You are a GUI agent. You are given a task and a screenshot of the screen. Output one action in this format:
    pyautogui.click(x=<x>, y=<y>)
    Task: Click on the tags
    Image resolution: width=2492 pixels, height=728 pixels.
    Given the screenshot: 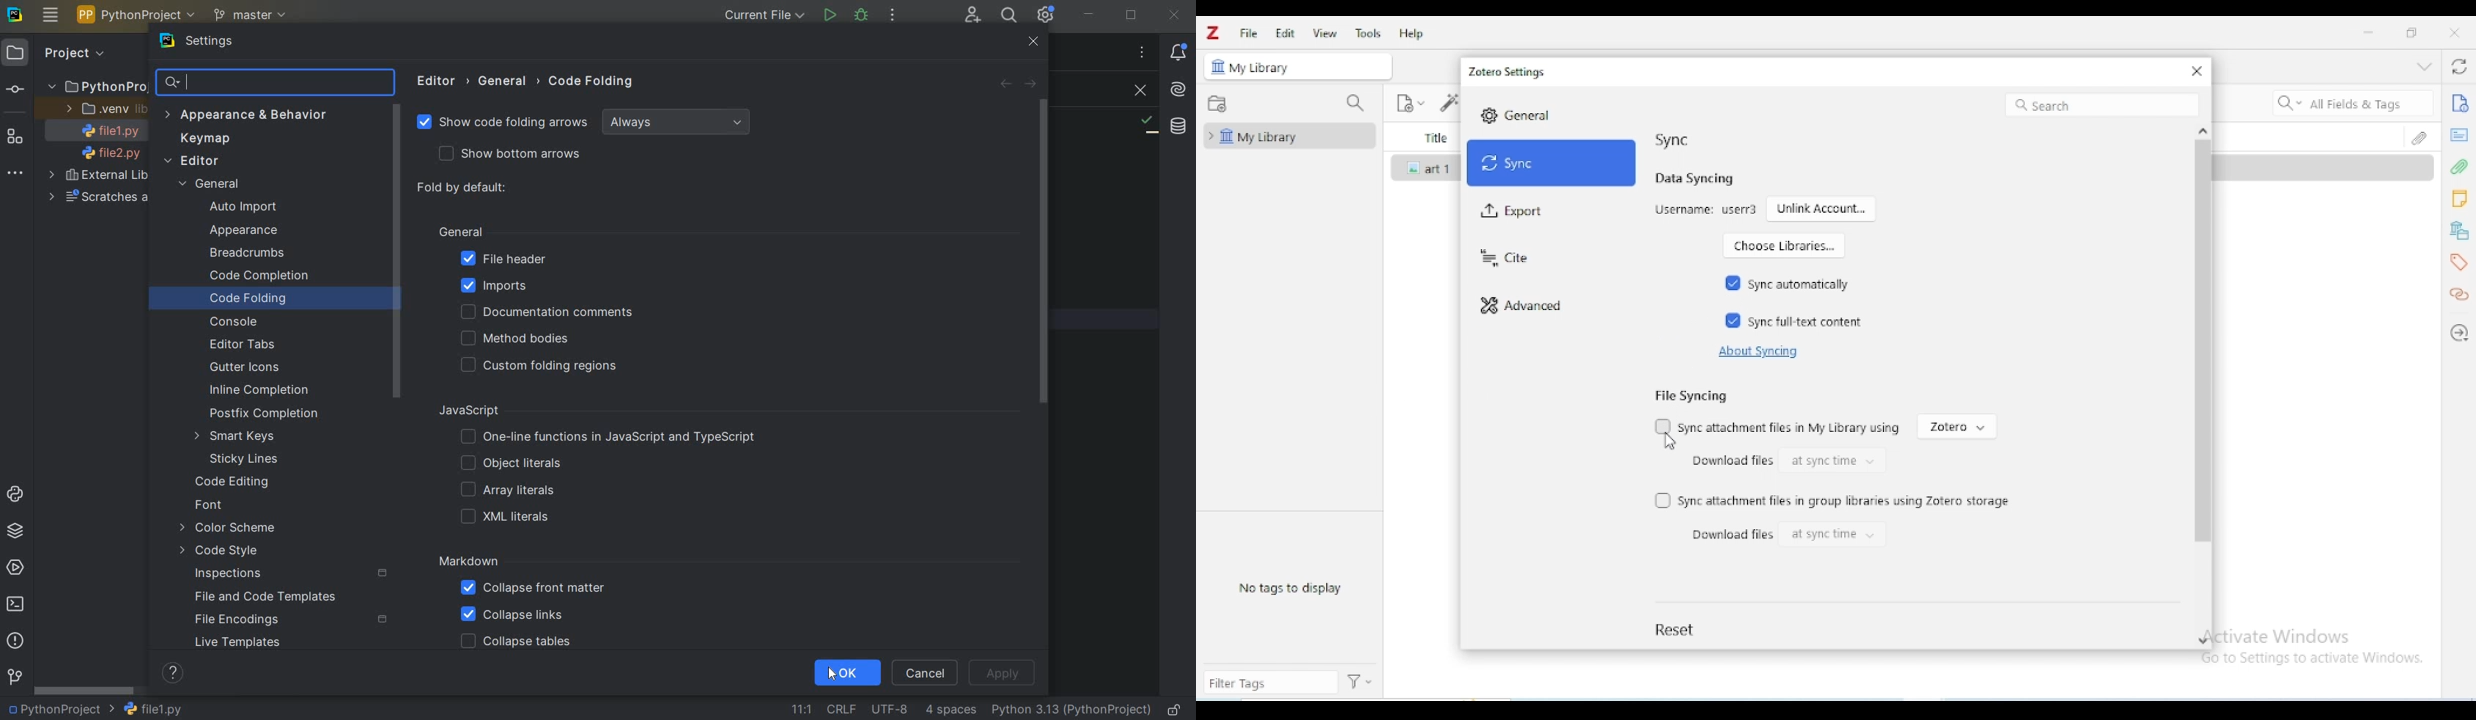 What is the action you would take?
    pyautogui.click(x=2458, y=263)
    